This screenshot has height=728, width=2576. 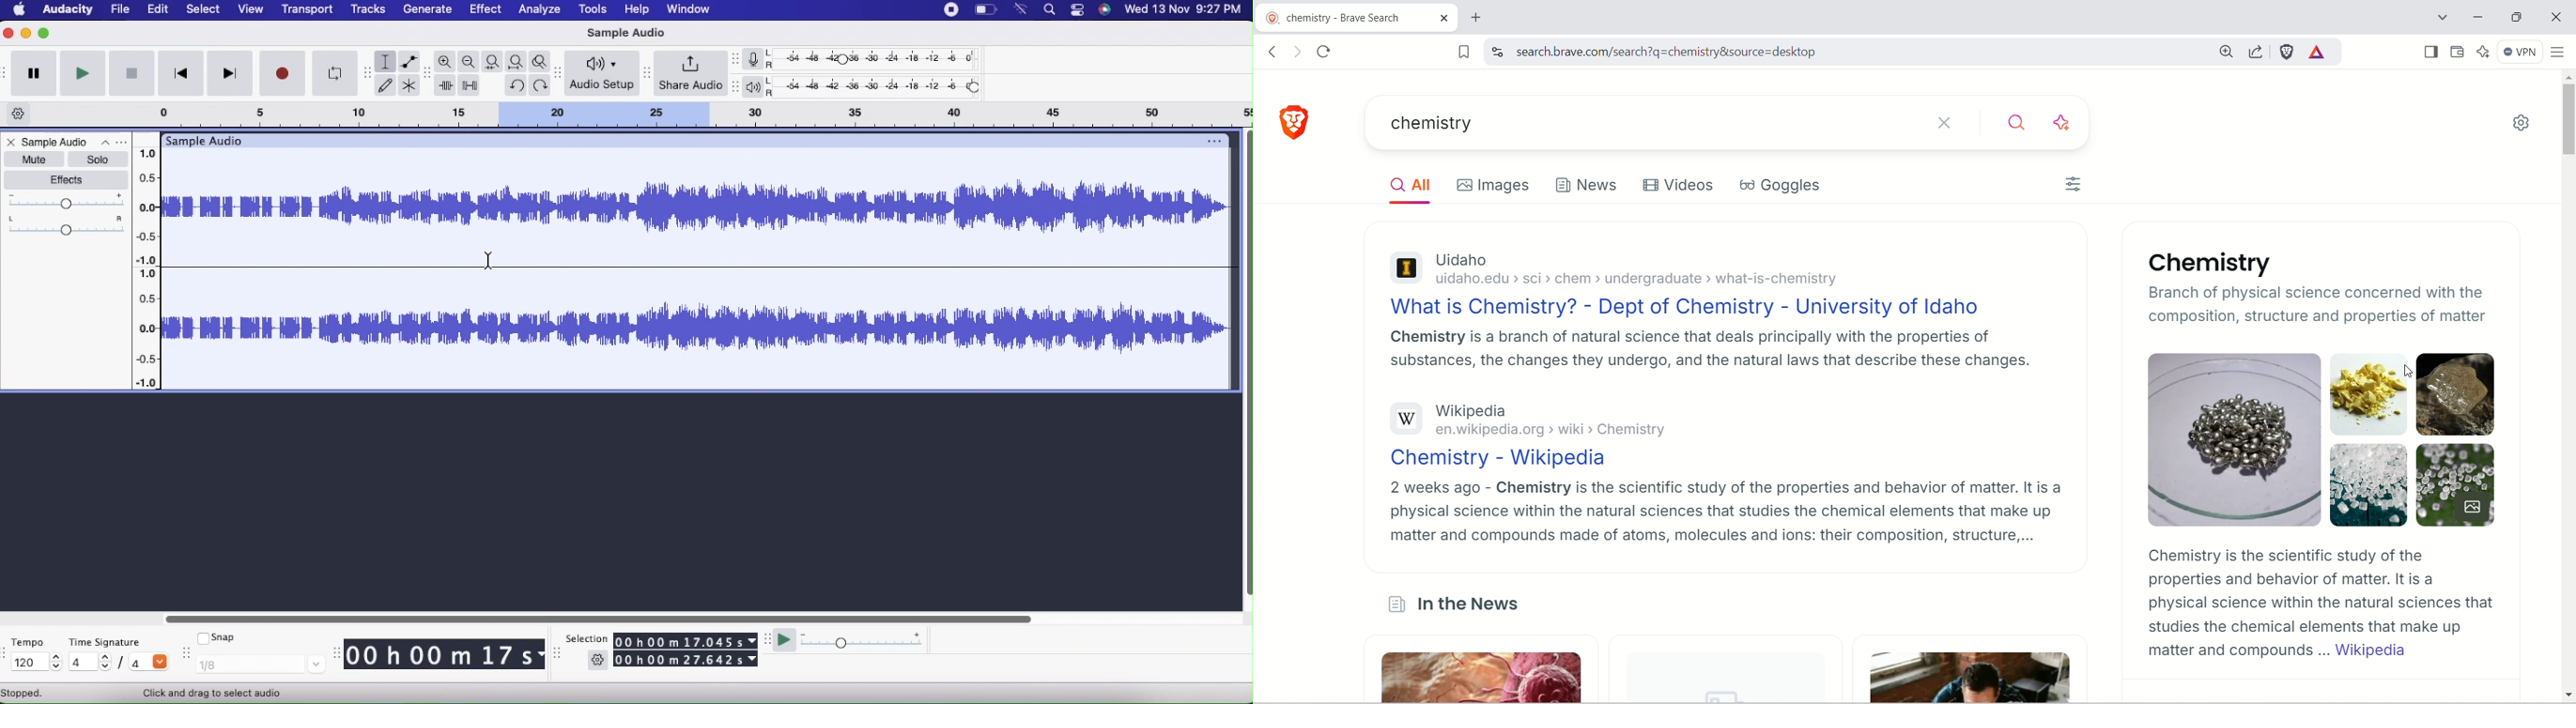 I want to click on Tracks, so click(x=368, y=8).